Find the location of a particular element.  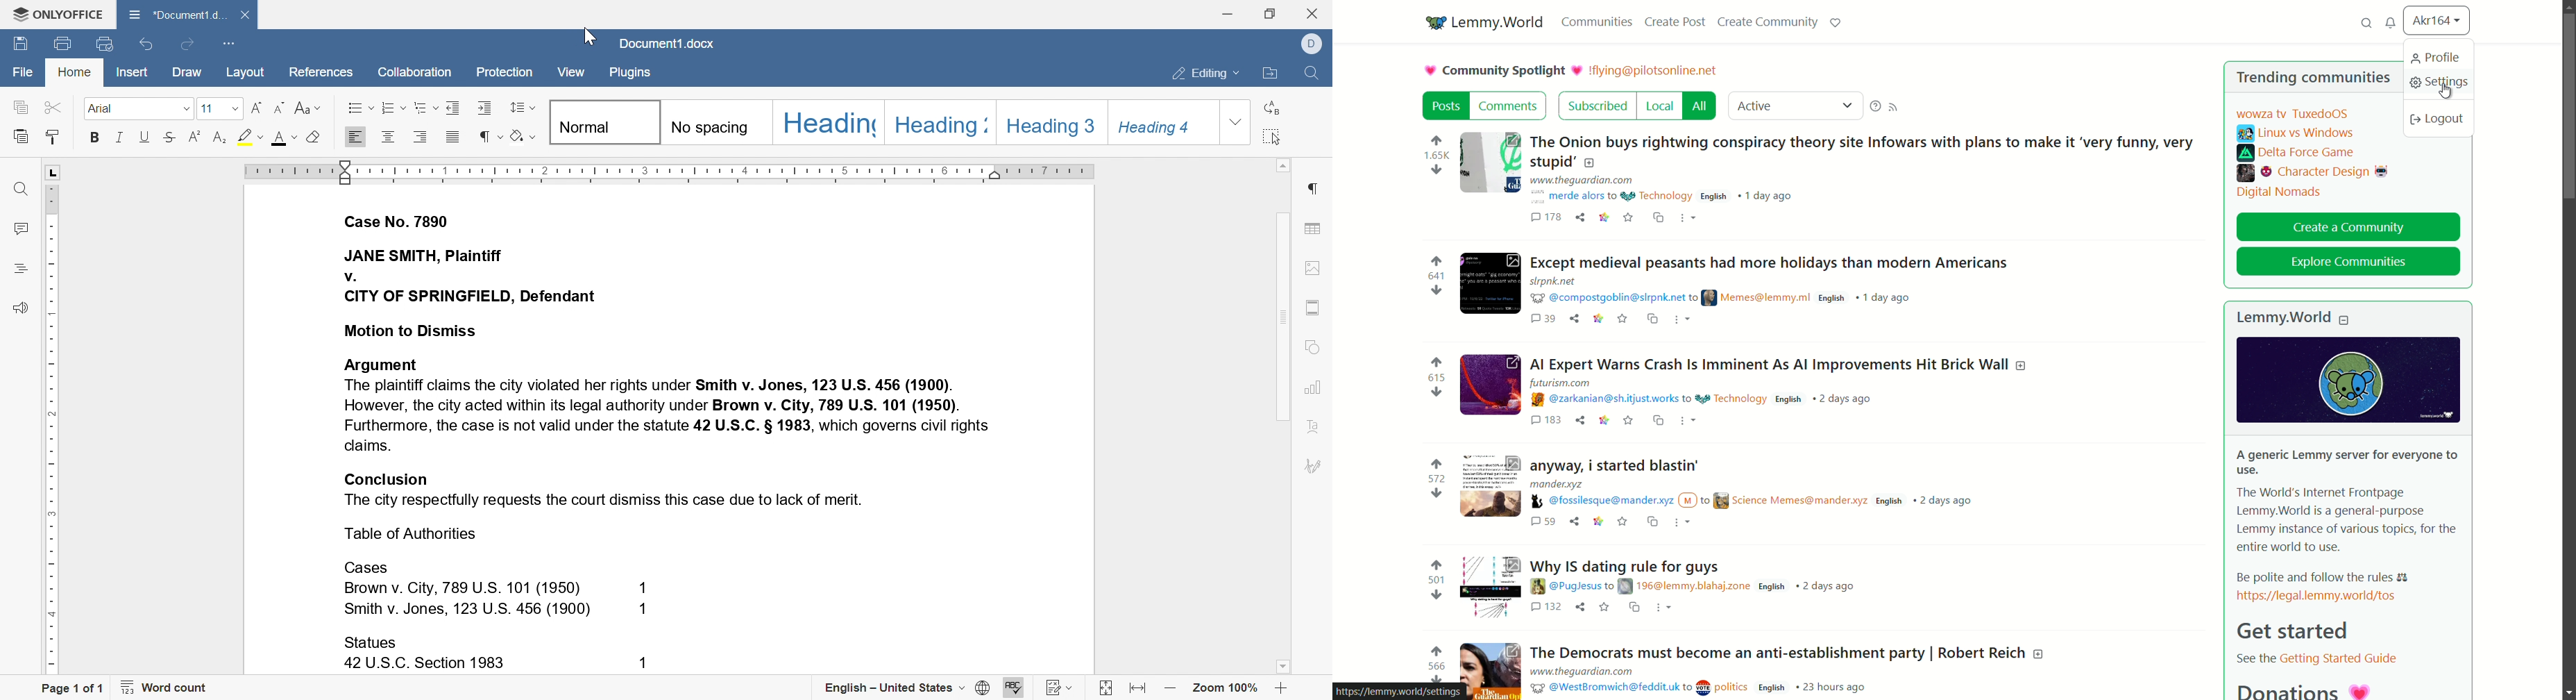

comments is located at coordinates (19, 228).